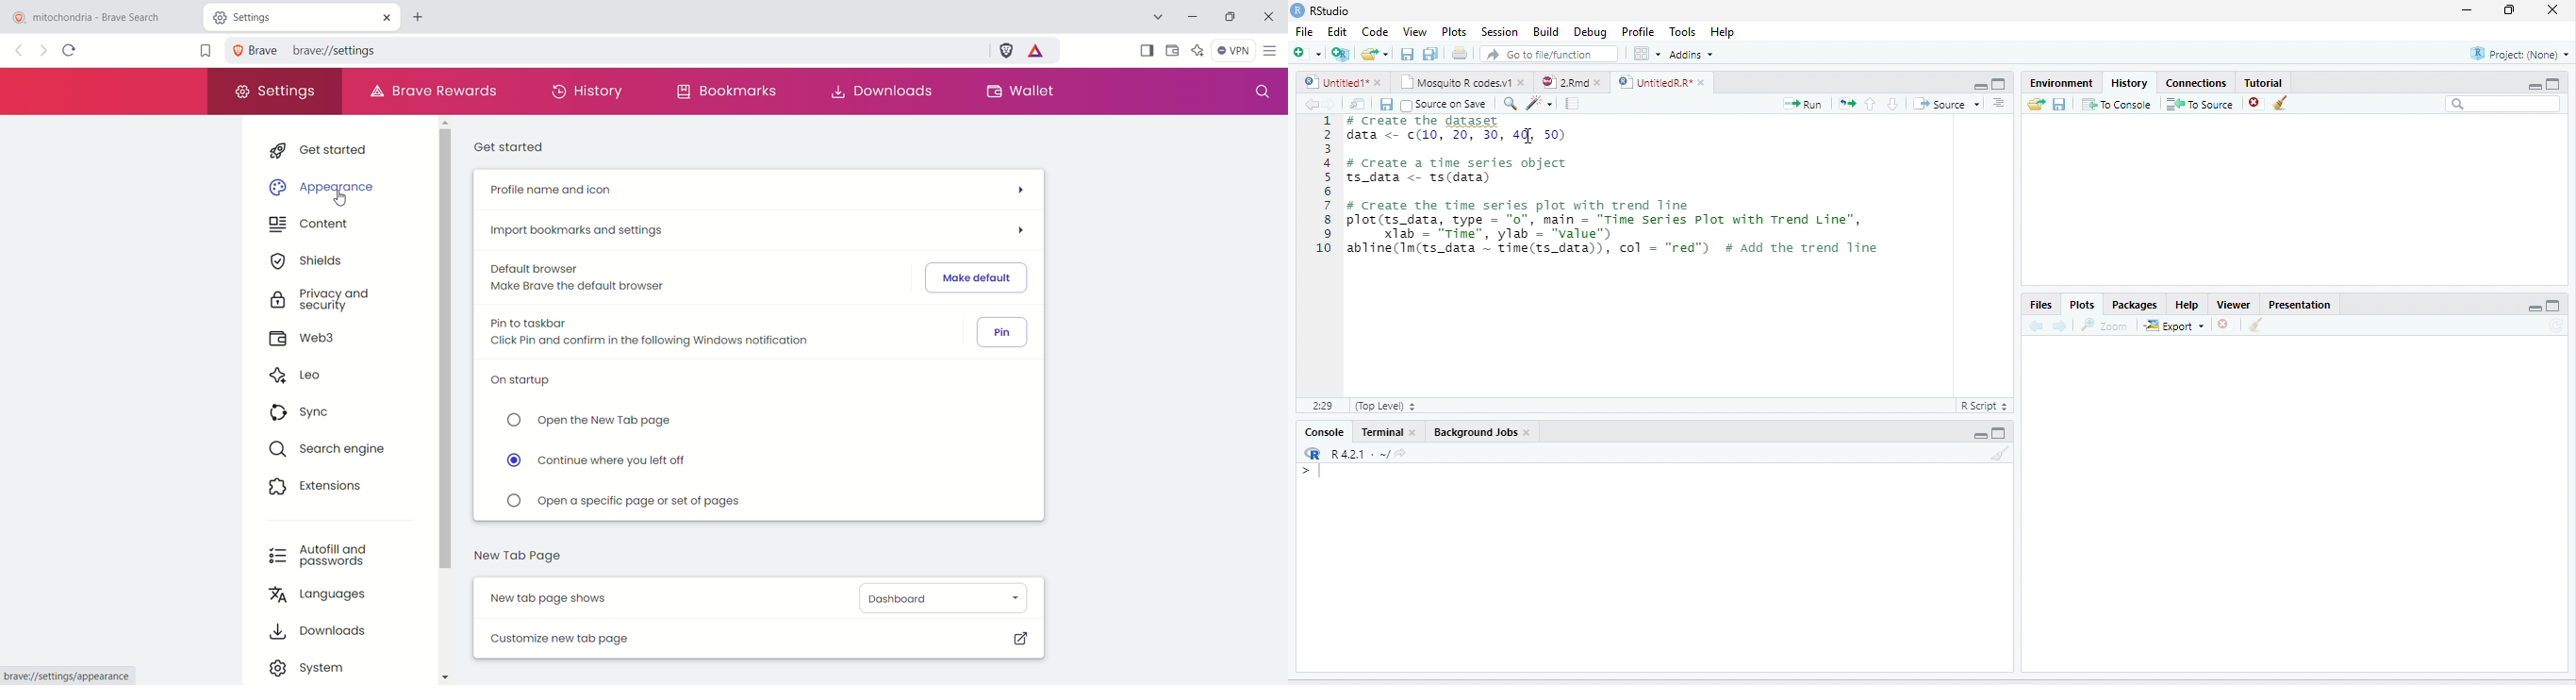 The height and width of the screenshot is (700, 2576). Describe the element at coordinates (1562, 82) in the screenshot. I see `2.Rmd` at that location.